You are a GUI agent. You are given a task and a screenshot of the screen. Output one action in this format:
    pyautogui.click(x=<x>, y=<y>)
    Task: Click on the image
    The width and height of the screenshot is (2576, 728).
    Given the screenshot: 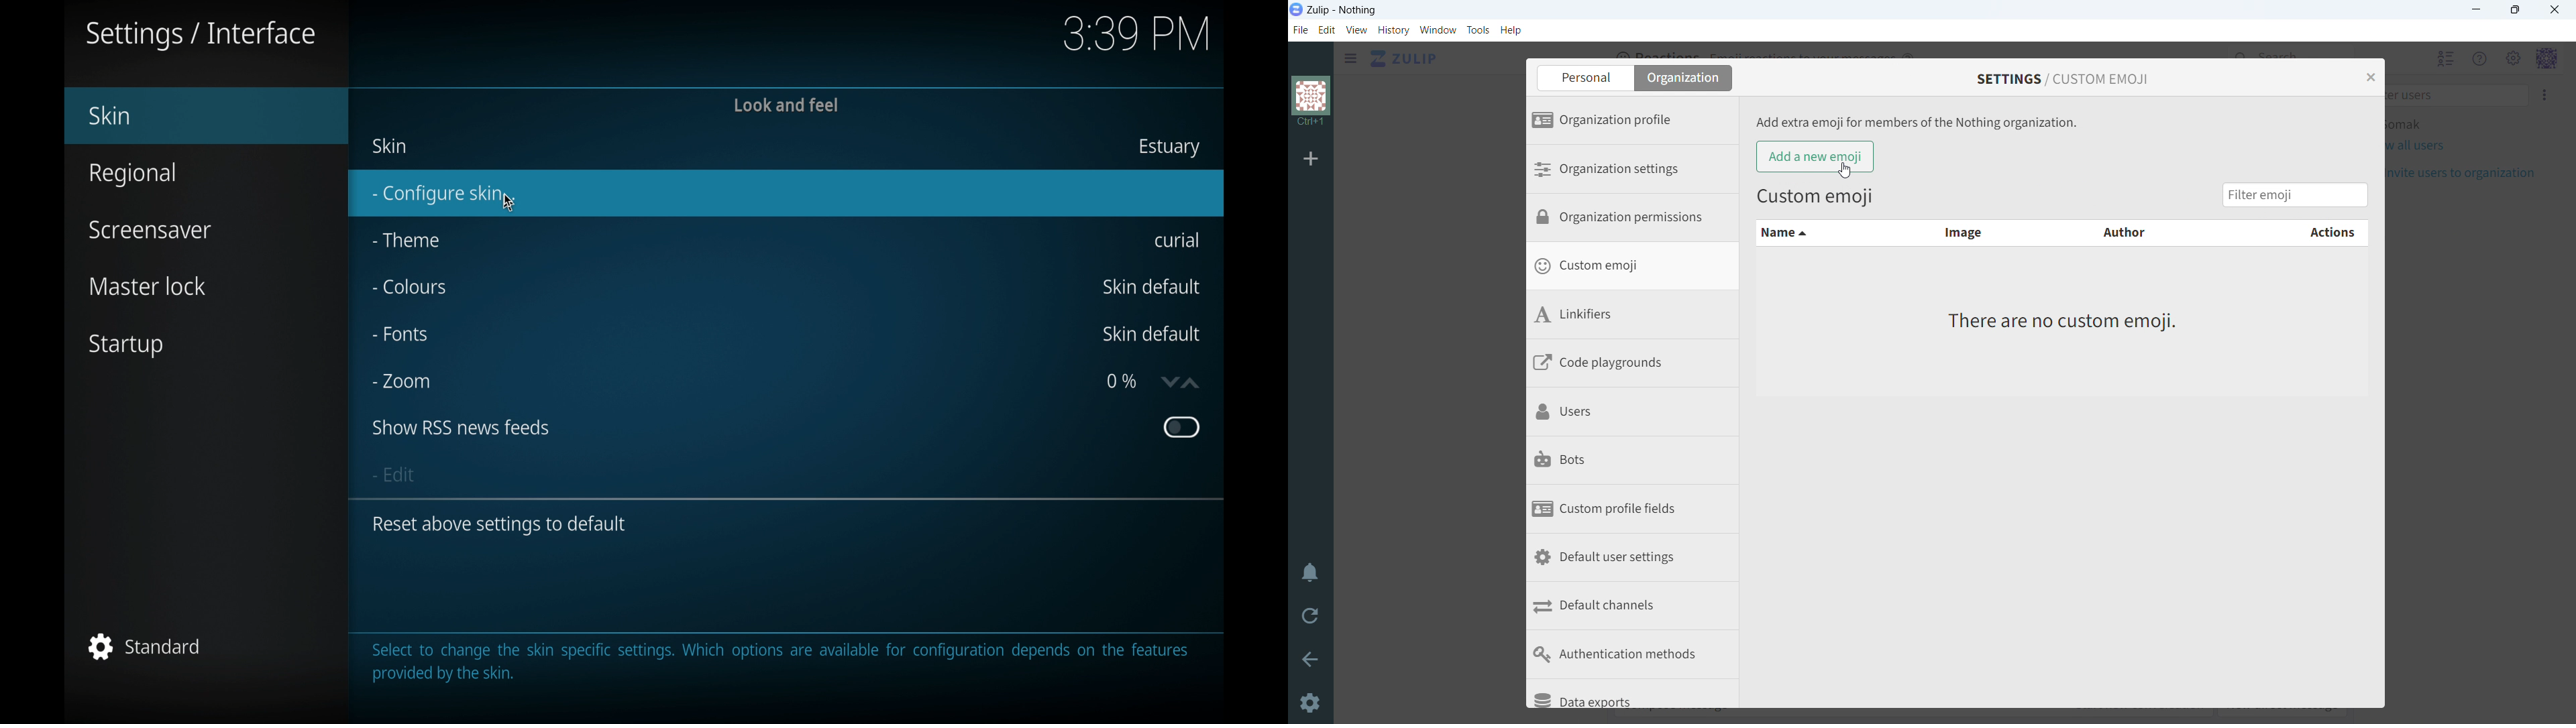 What is the action you would take?
    pyautogui.click(x=1962, y=234)
    